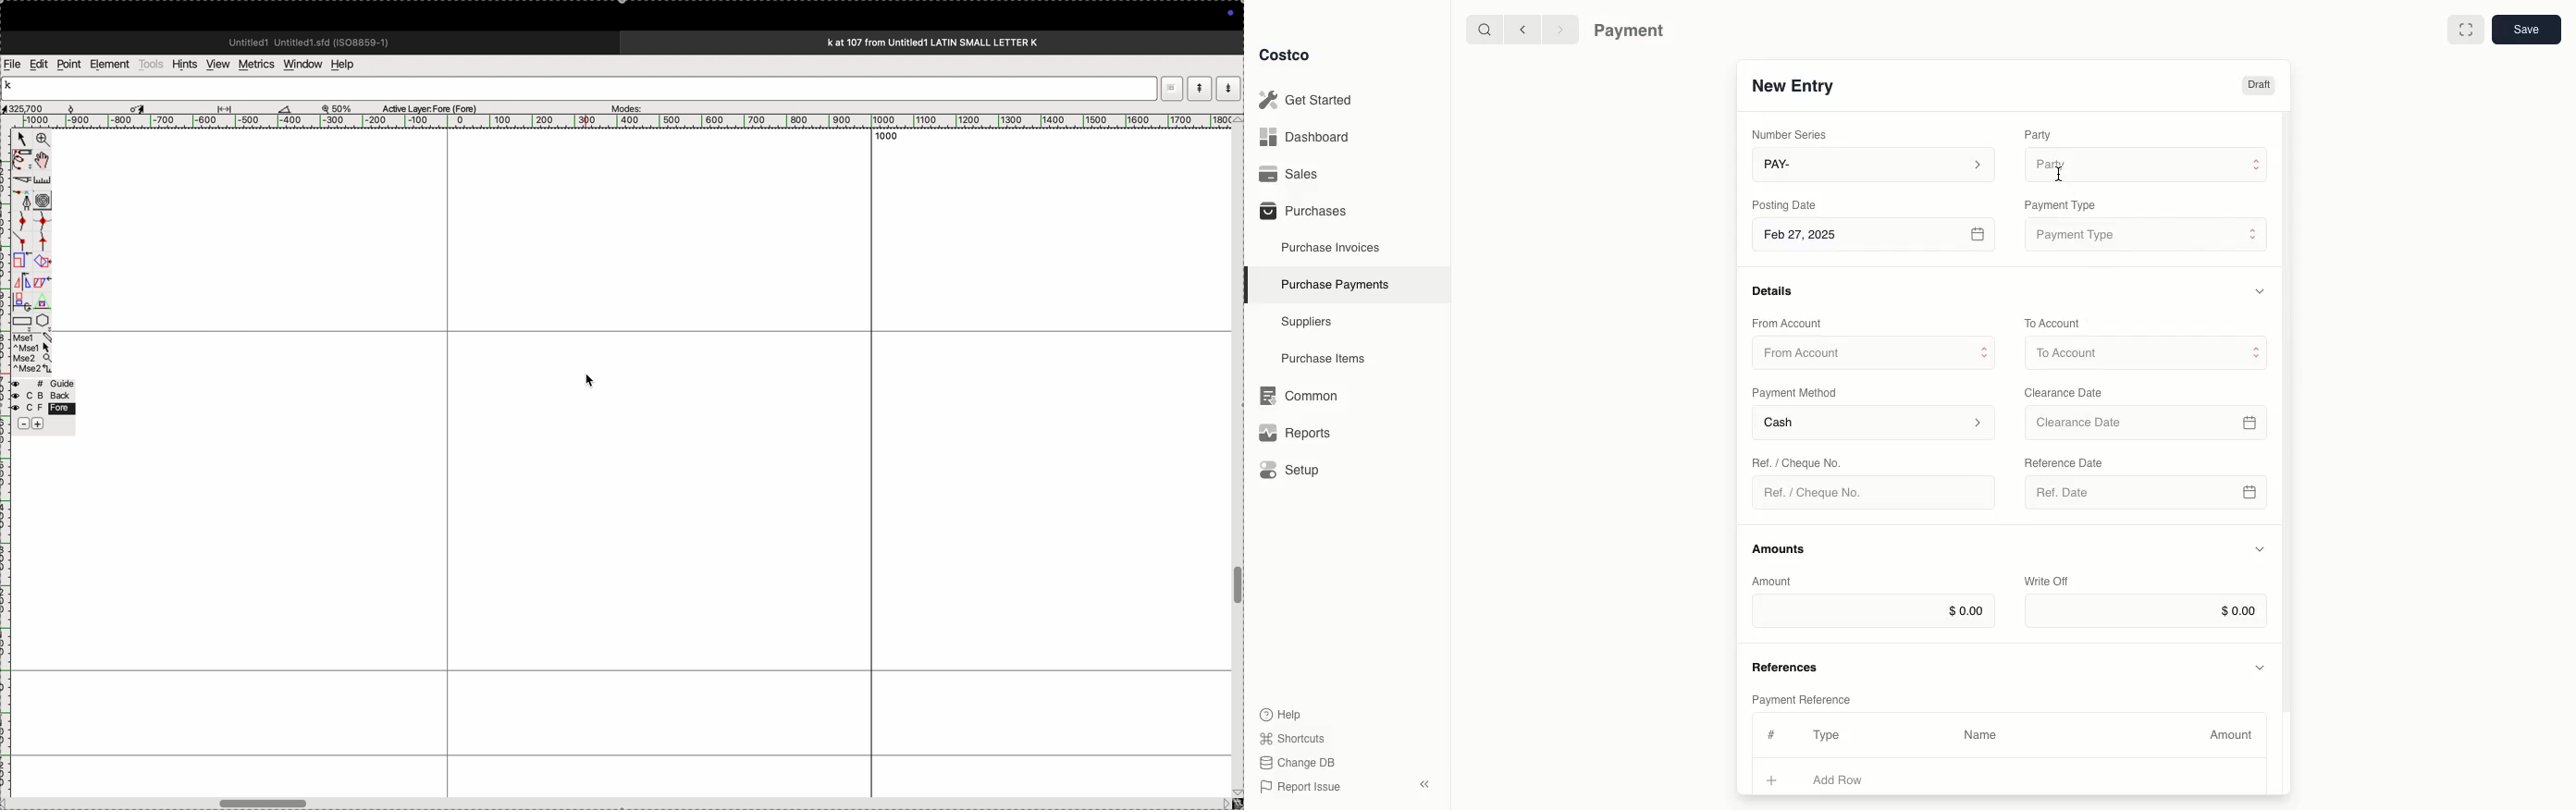 The width and height of the screenshot is (2576, 812). I want to click on Hide, so click(2260, 550).